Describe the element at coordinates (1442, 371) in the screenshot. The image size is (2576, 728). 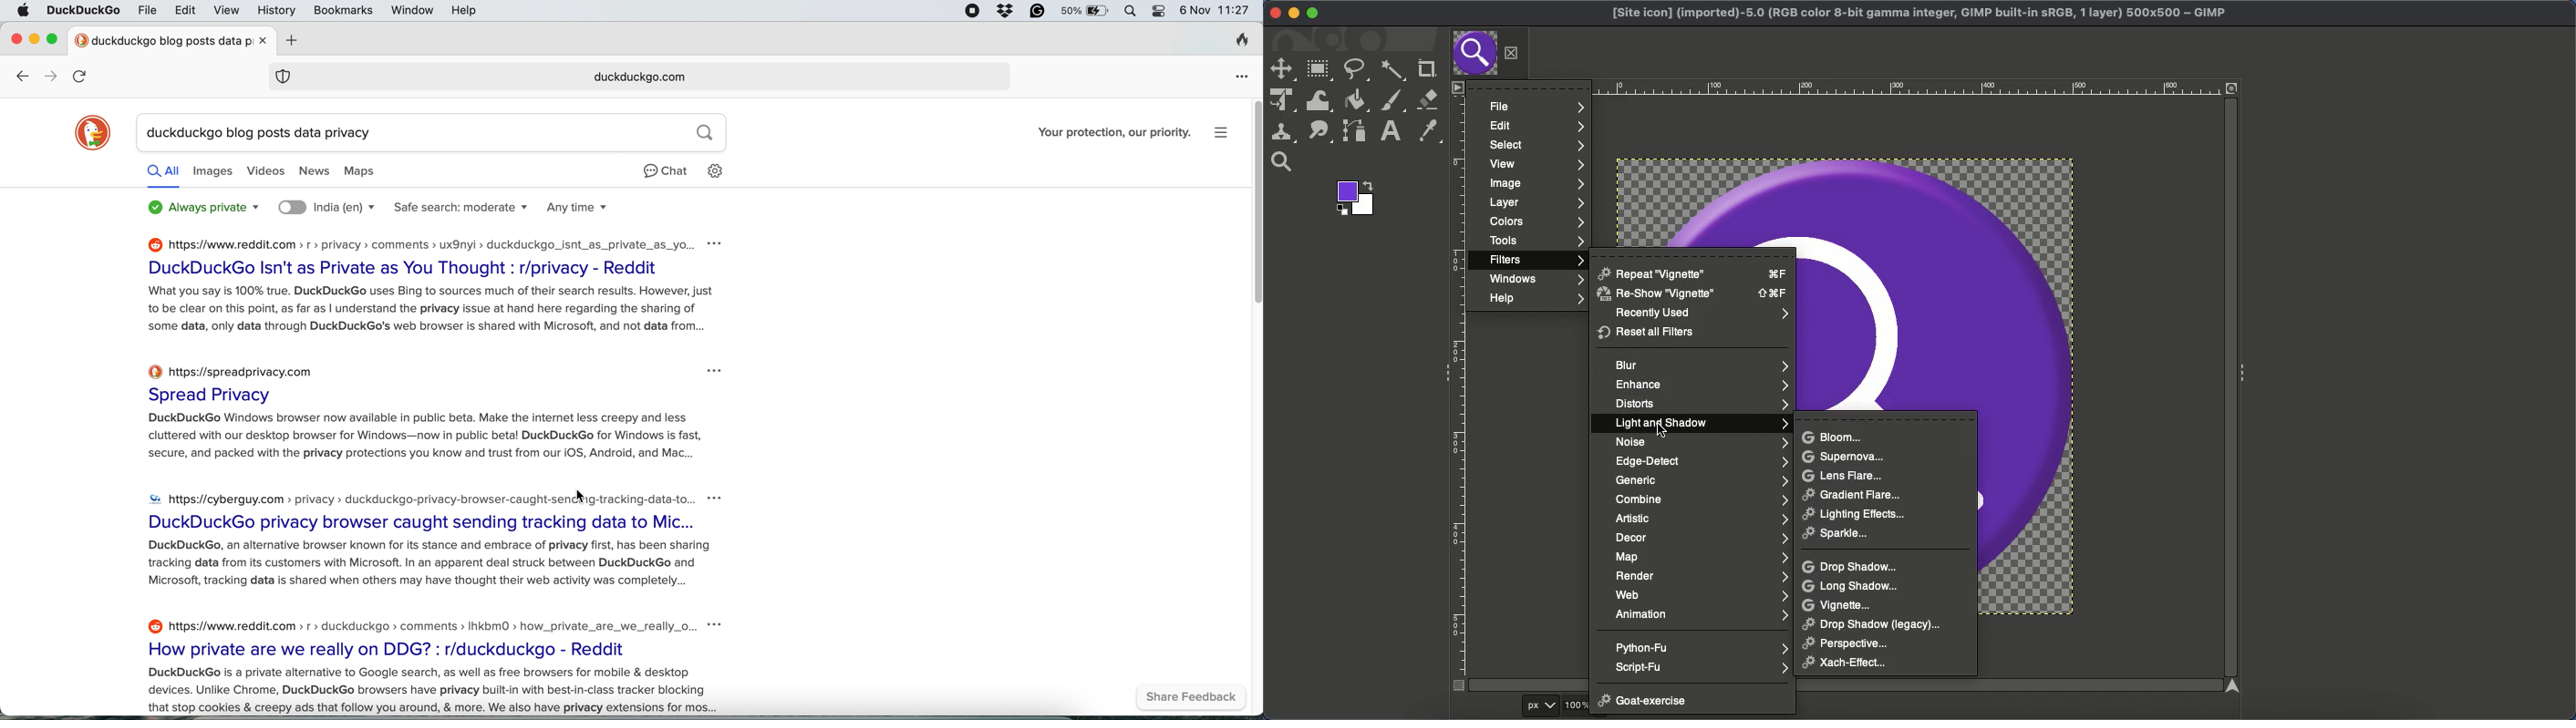
I see `Collapse` at that location.